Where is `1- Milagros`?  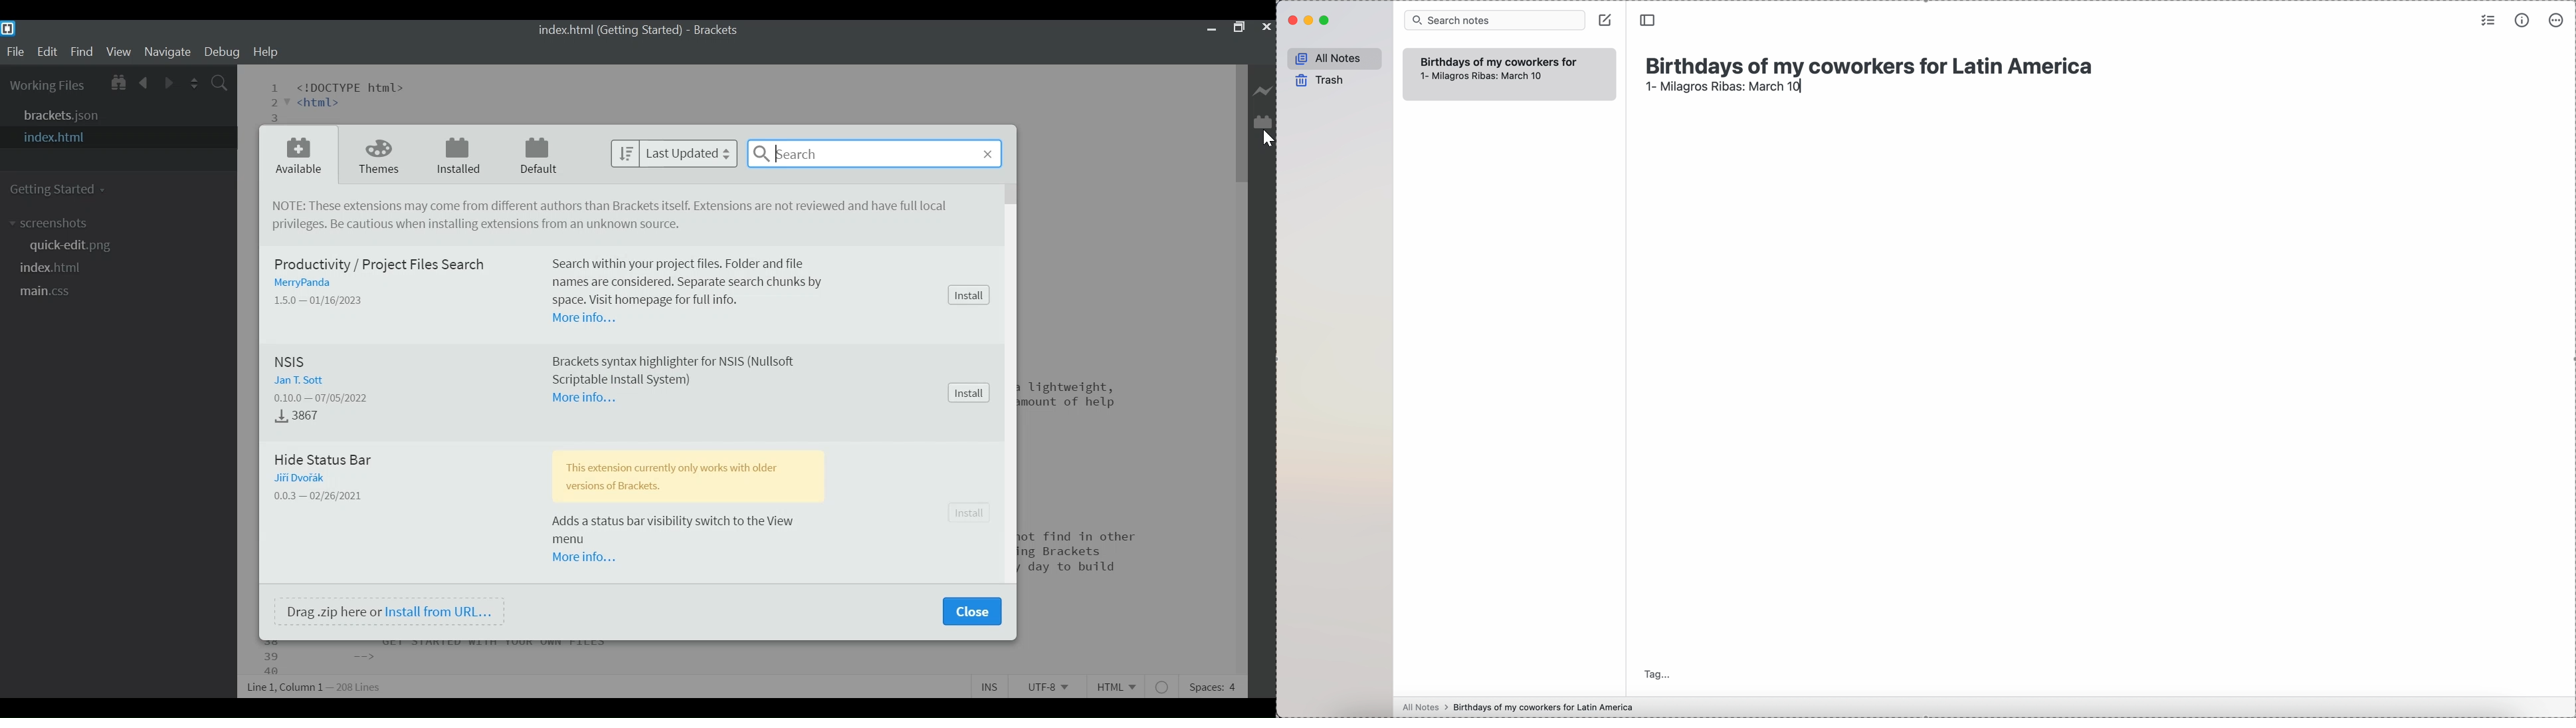 1- Milagros is located at coordinates (1723, 90).